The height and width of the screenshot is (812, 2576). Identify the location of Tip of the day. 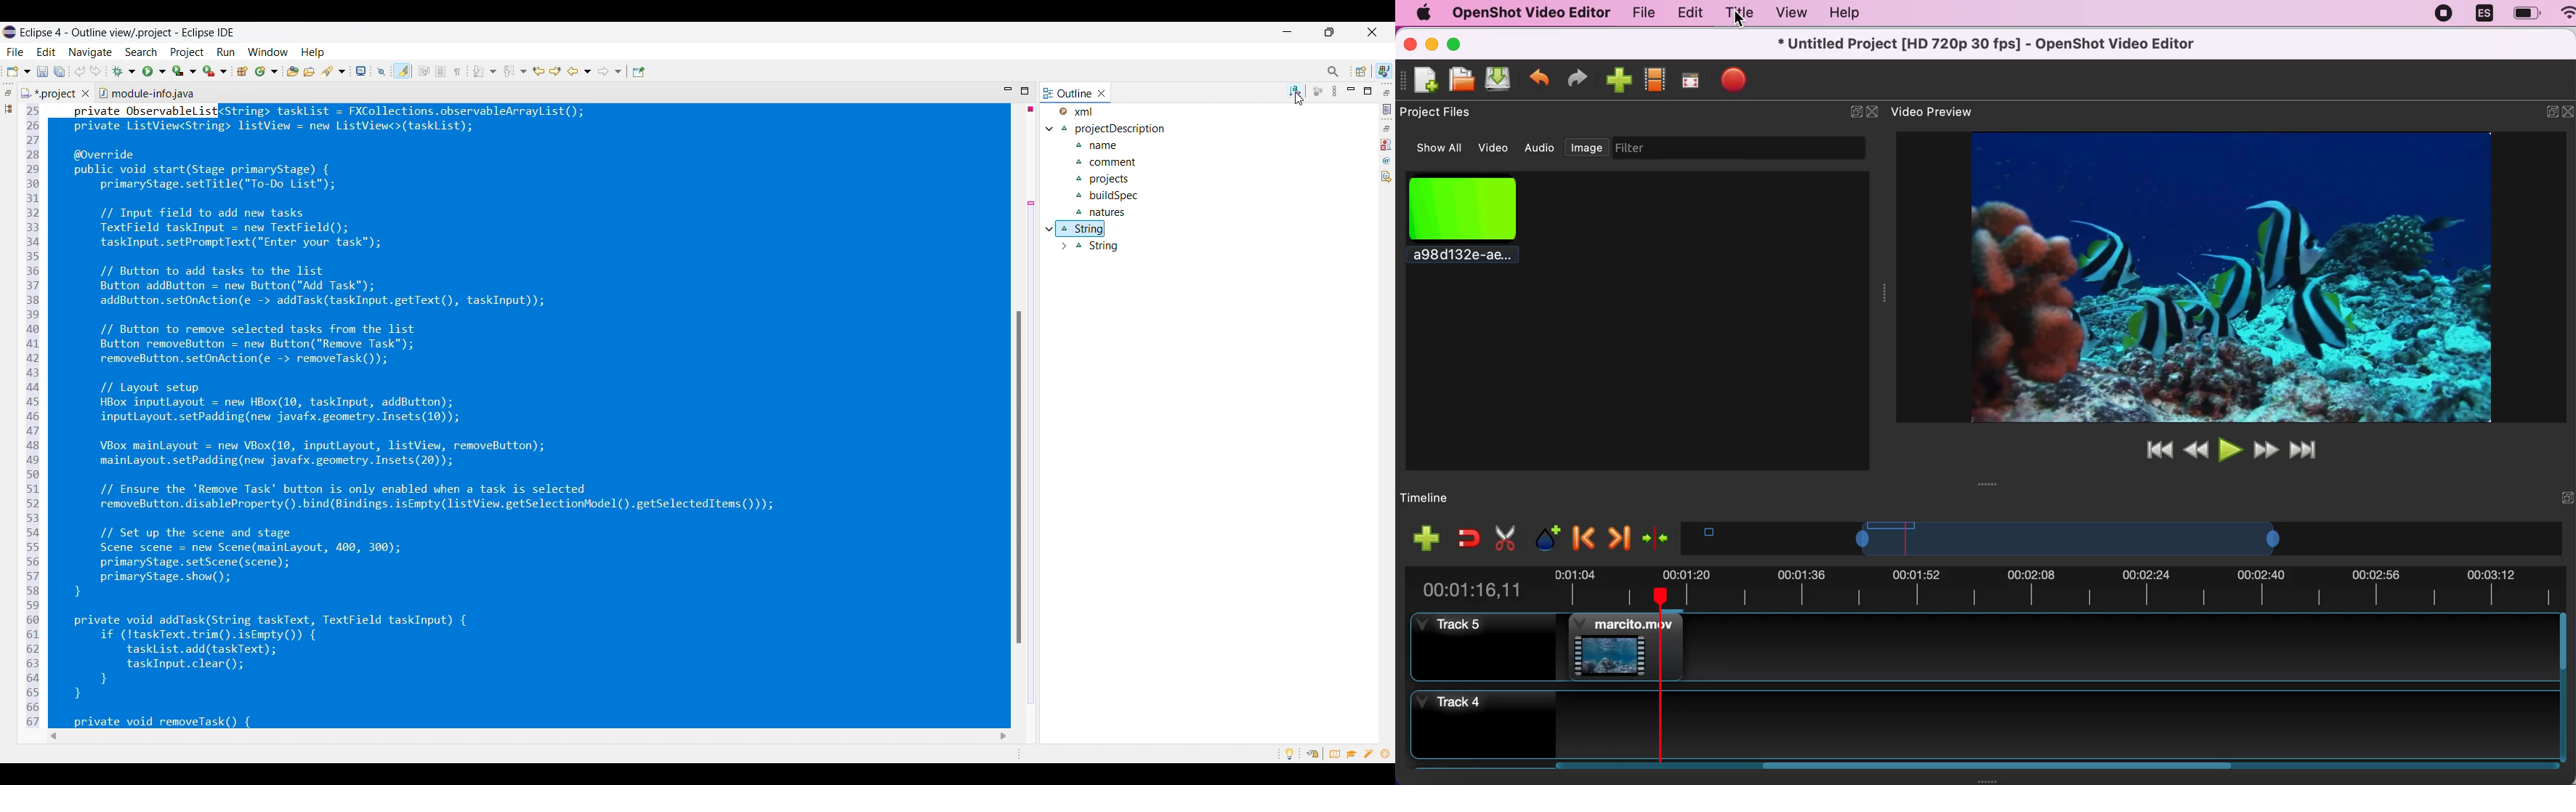
(1290, 754).